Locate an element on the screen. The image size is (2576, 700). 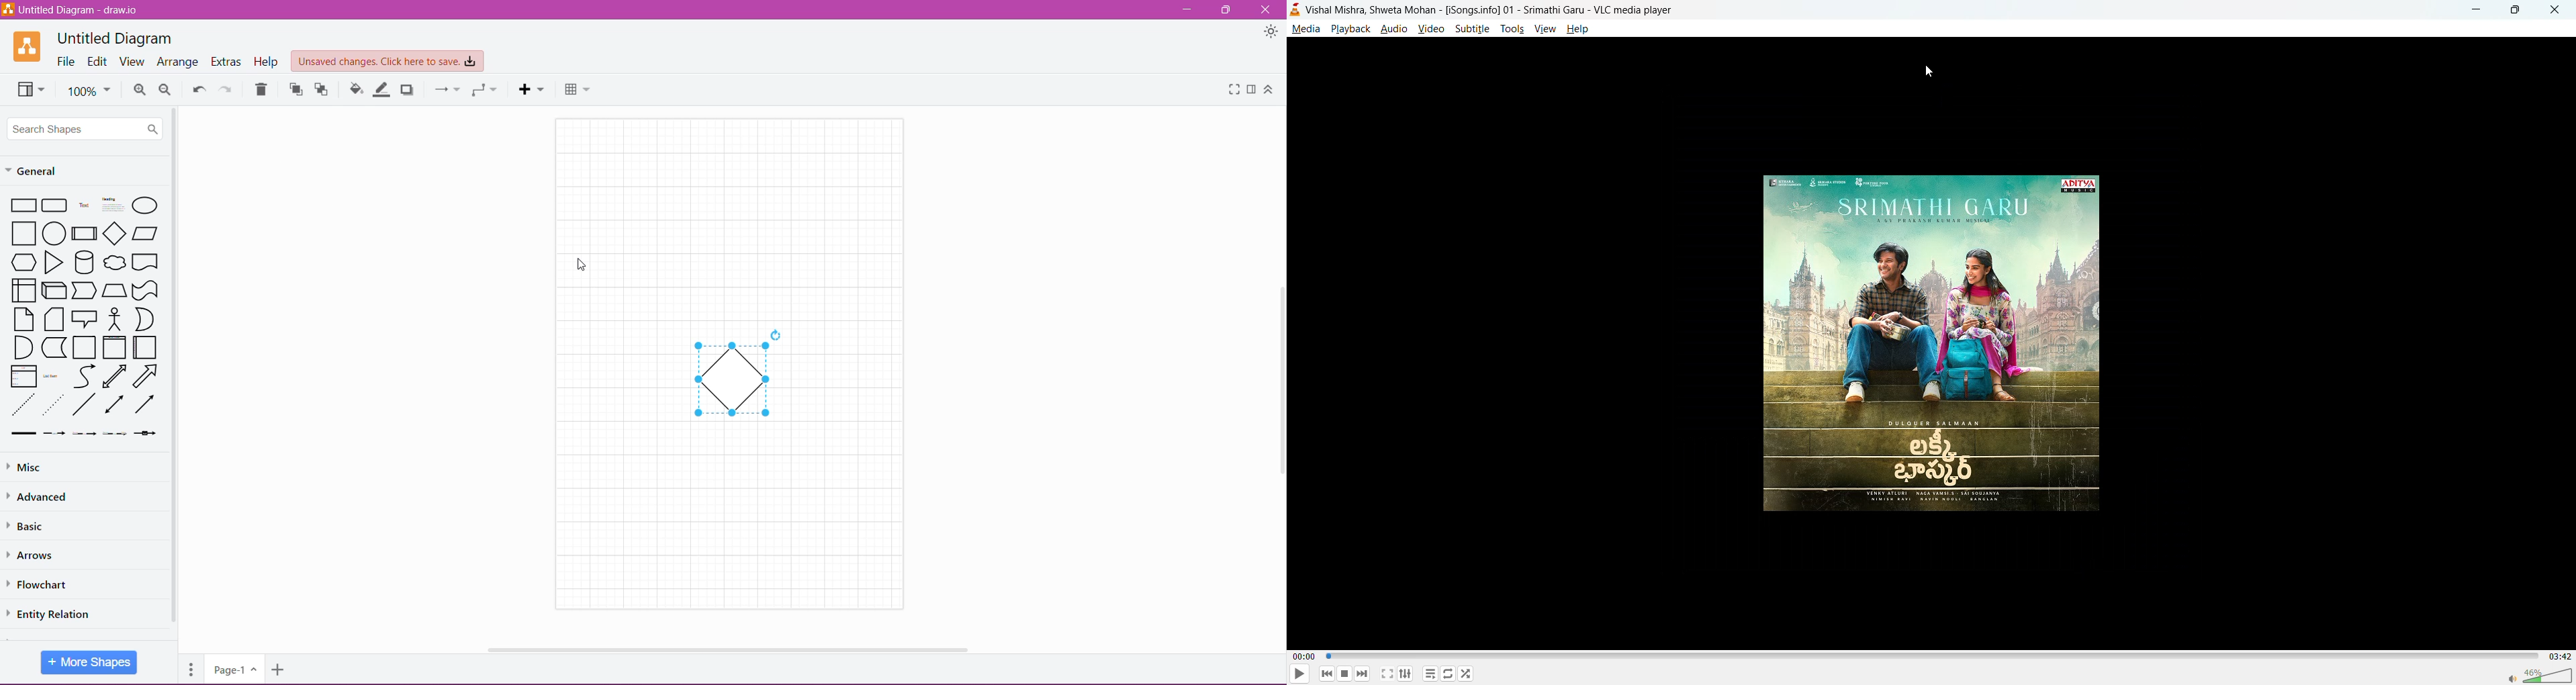
Zoom is located at coordinates (90, 91).